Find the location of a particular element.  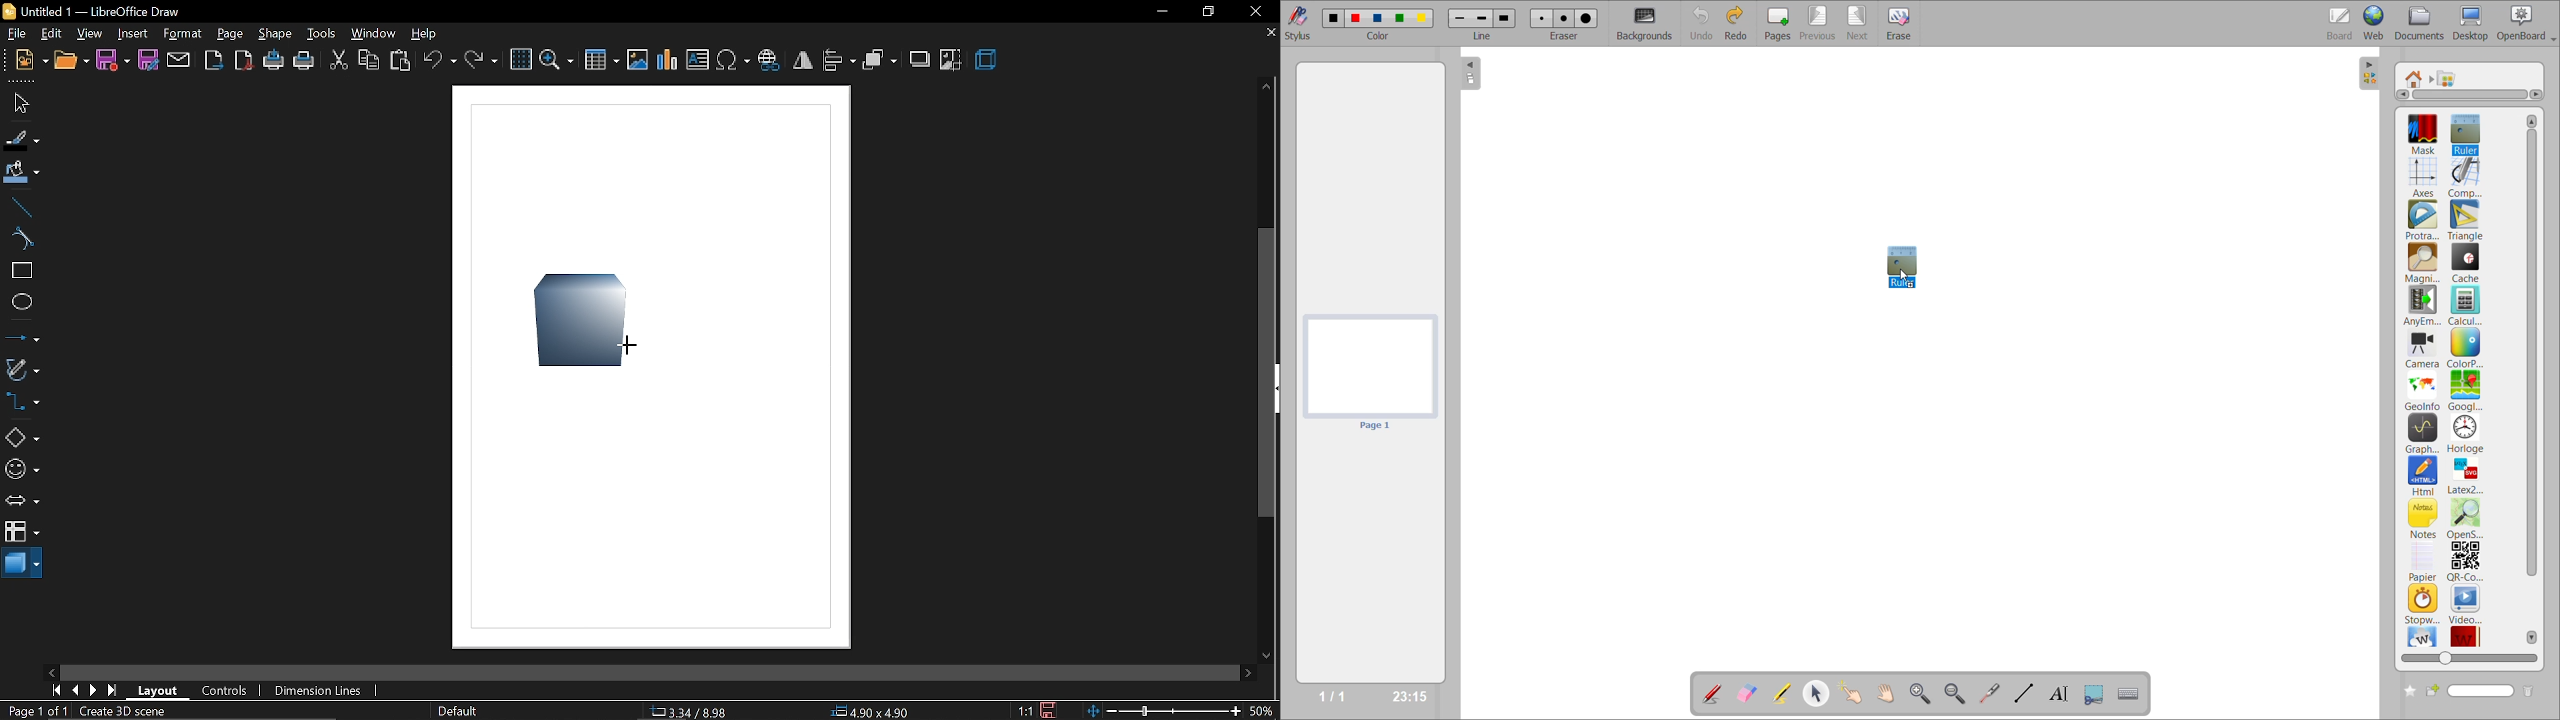

zoom is located at coordinates (556, 61).